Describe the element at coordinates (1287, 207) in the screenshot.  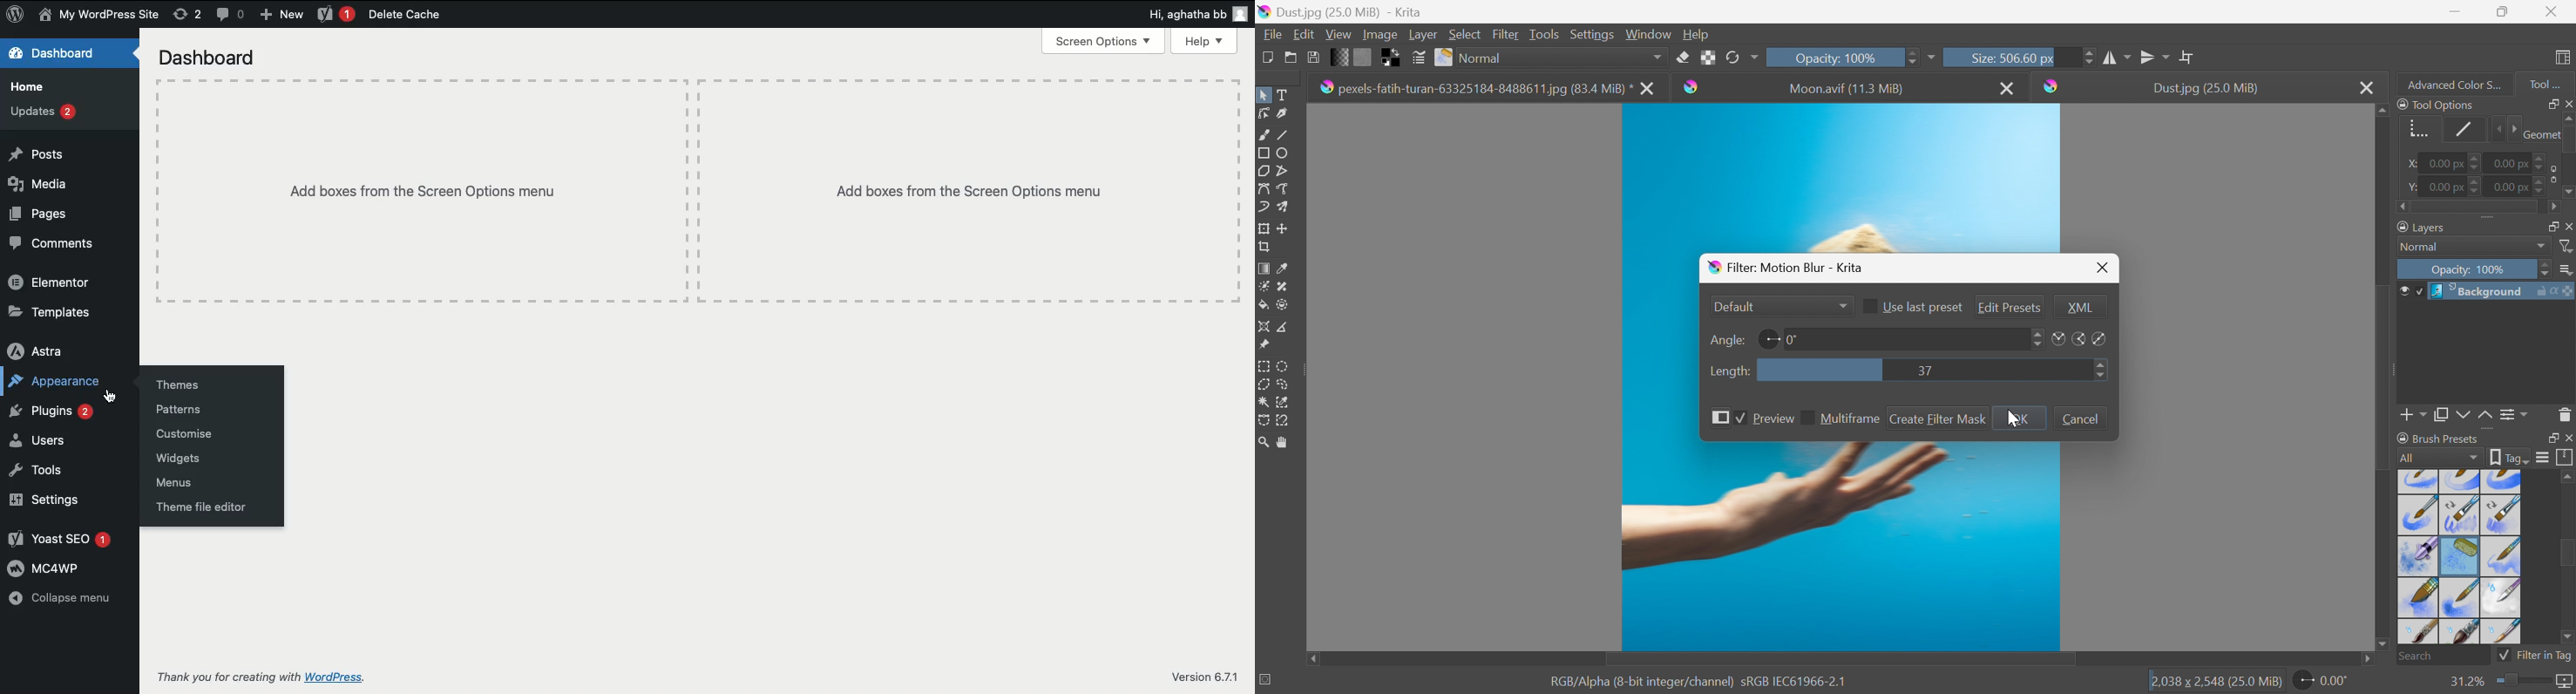
I see `Multibrush tool` at that location.